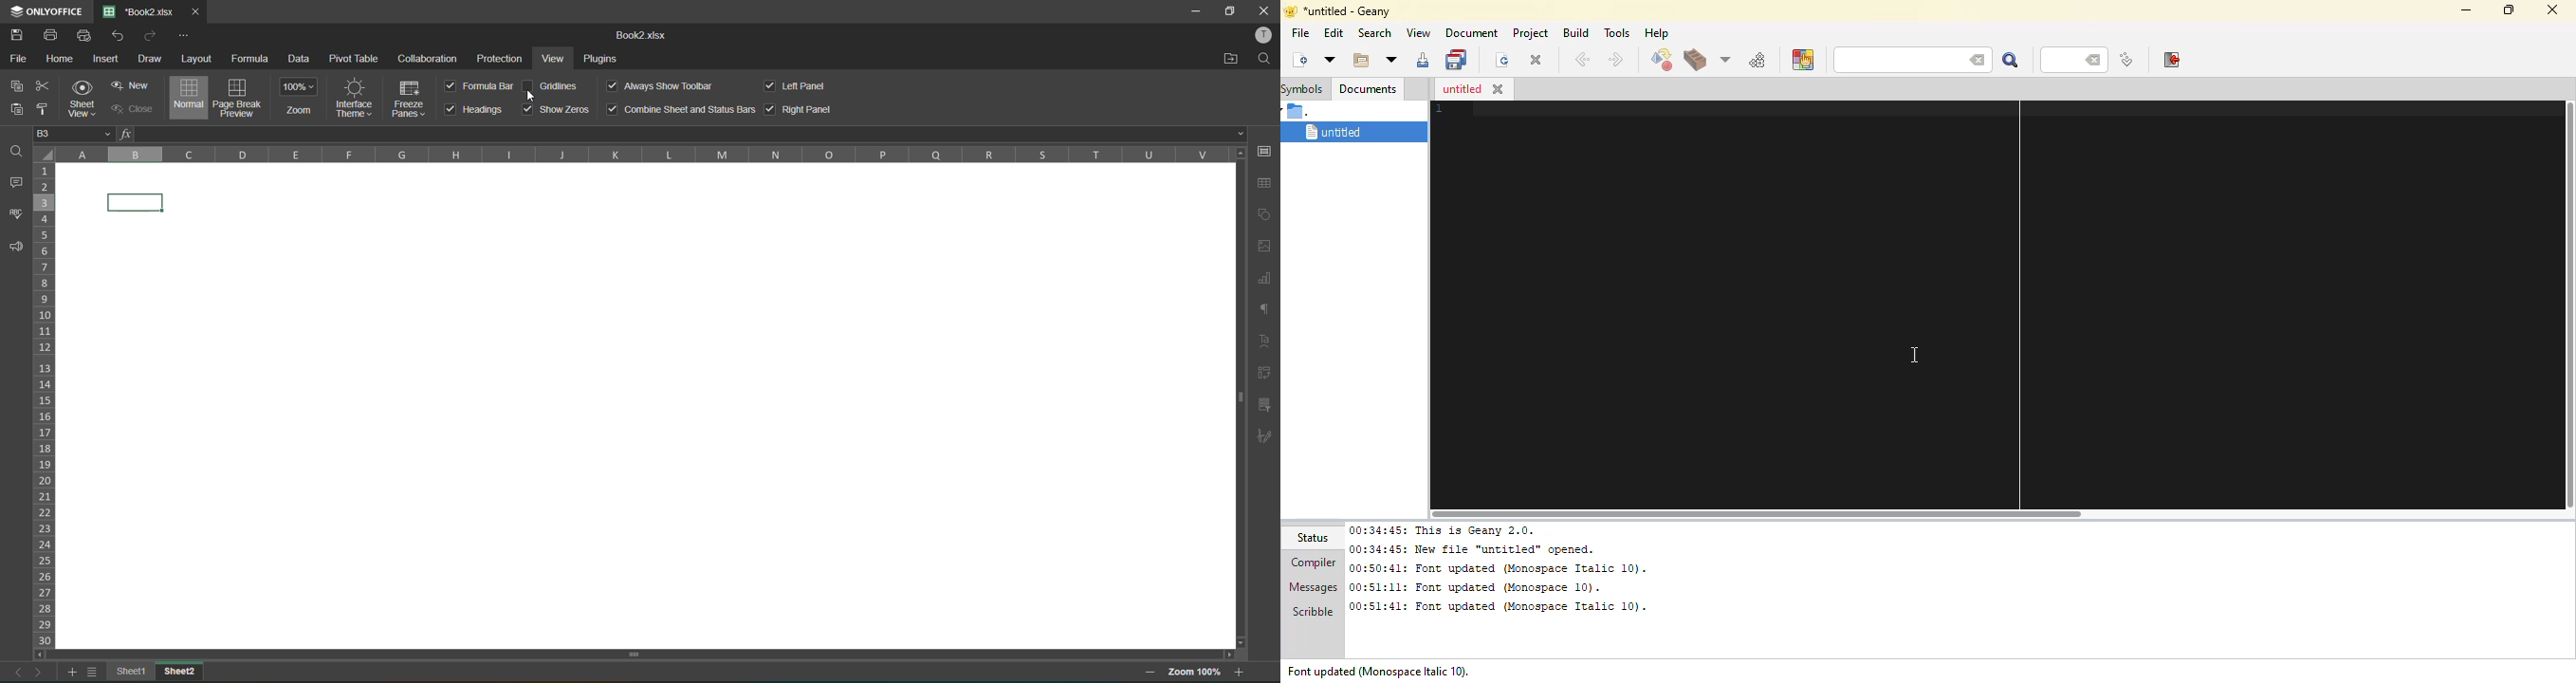 This screenshot has height=700, width=2576. I want to click on gridlines, so click(551, 85).